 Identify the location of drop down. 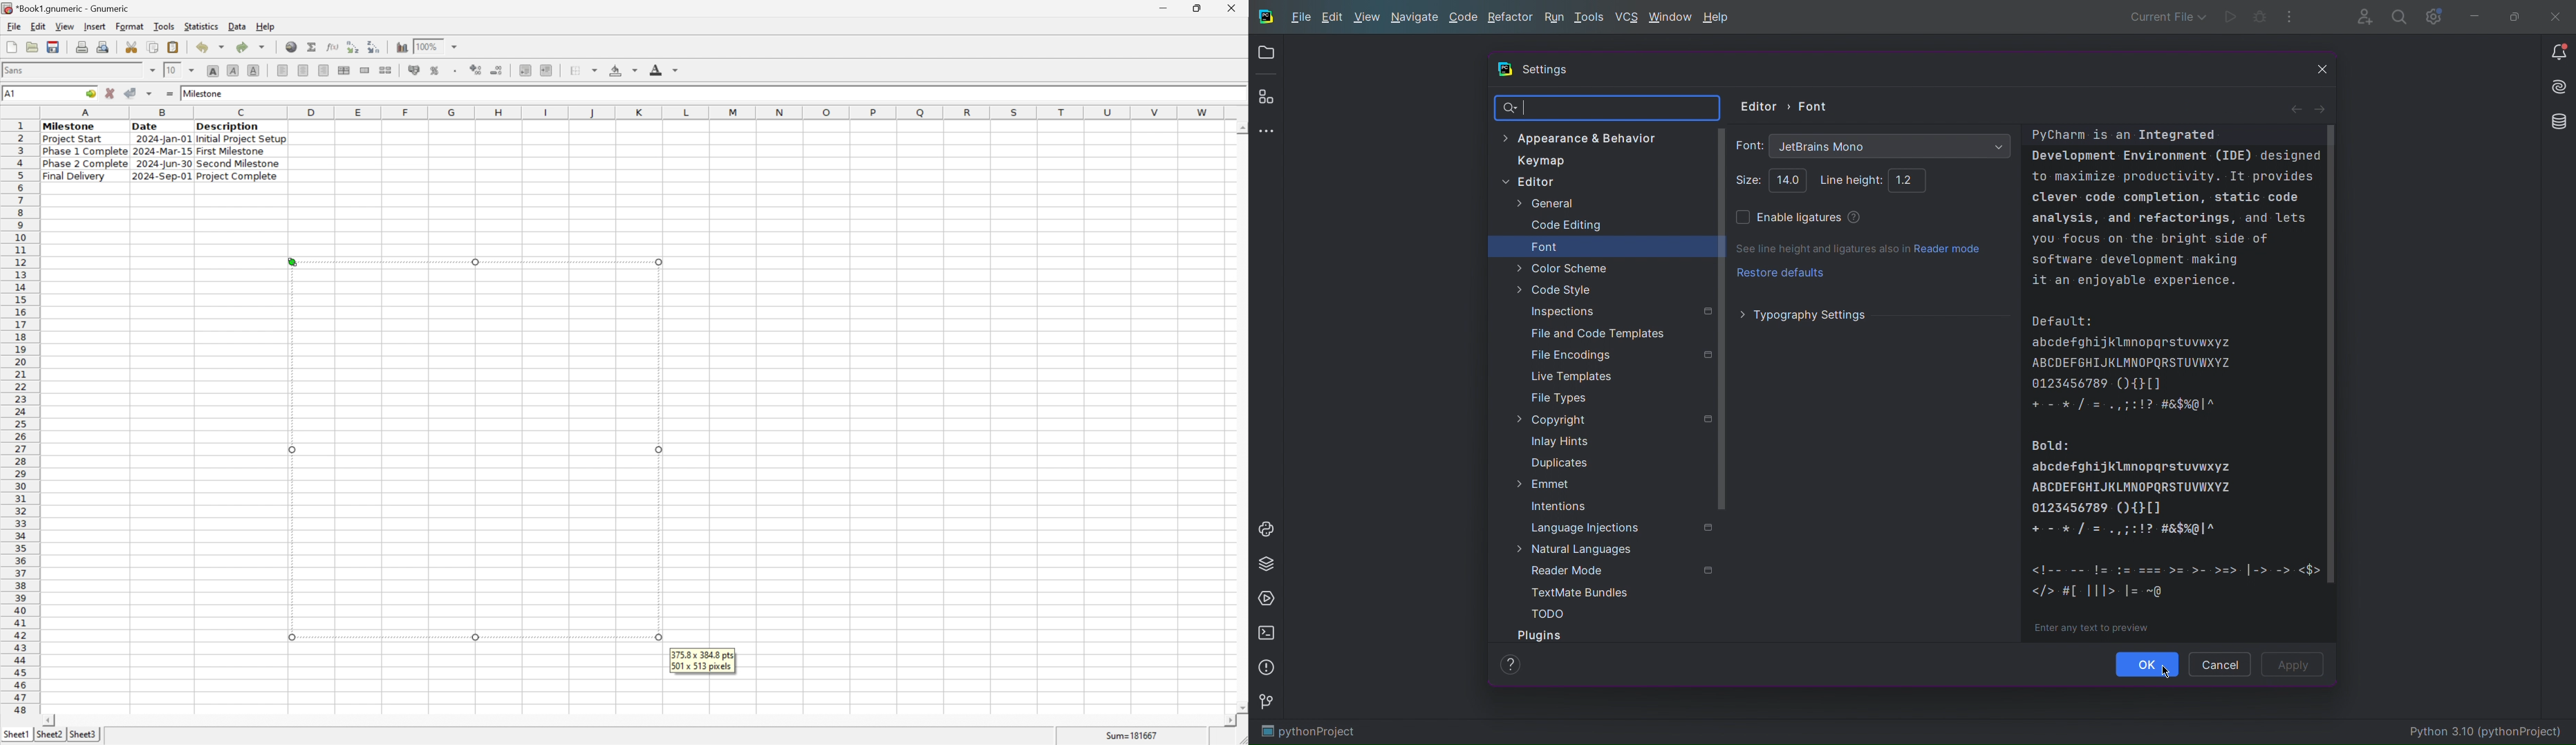
(193, 69).